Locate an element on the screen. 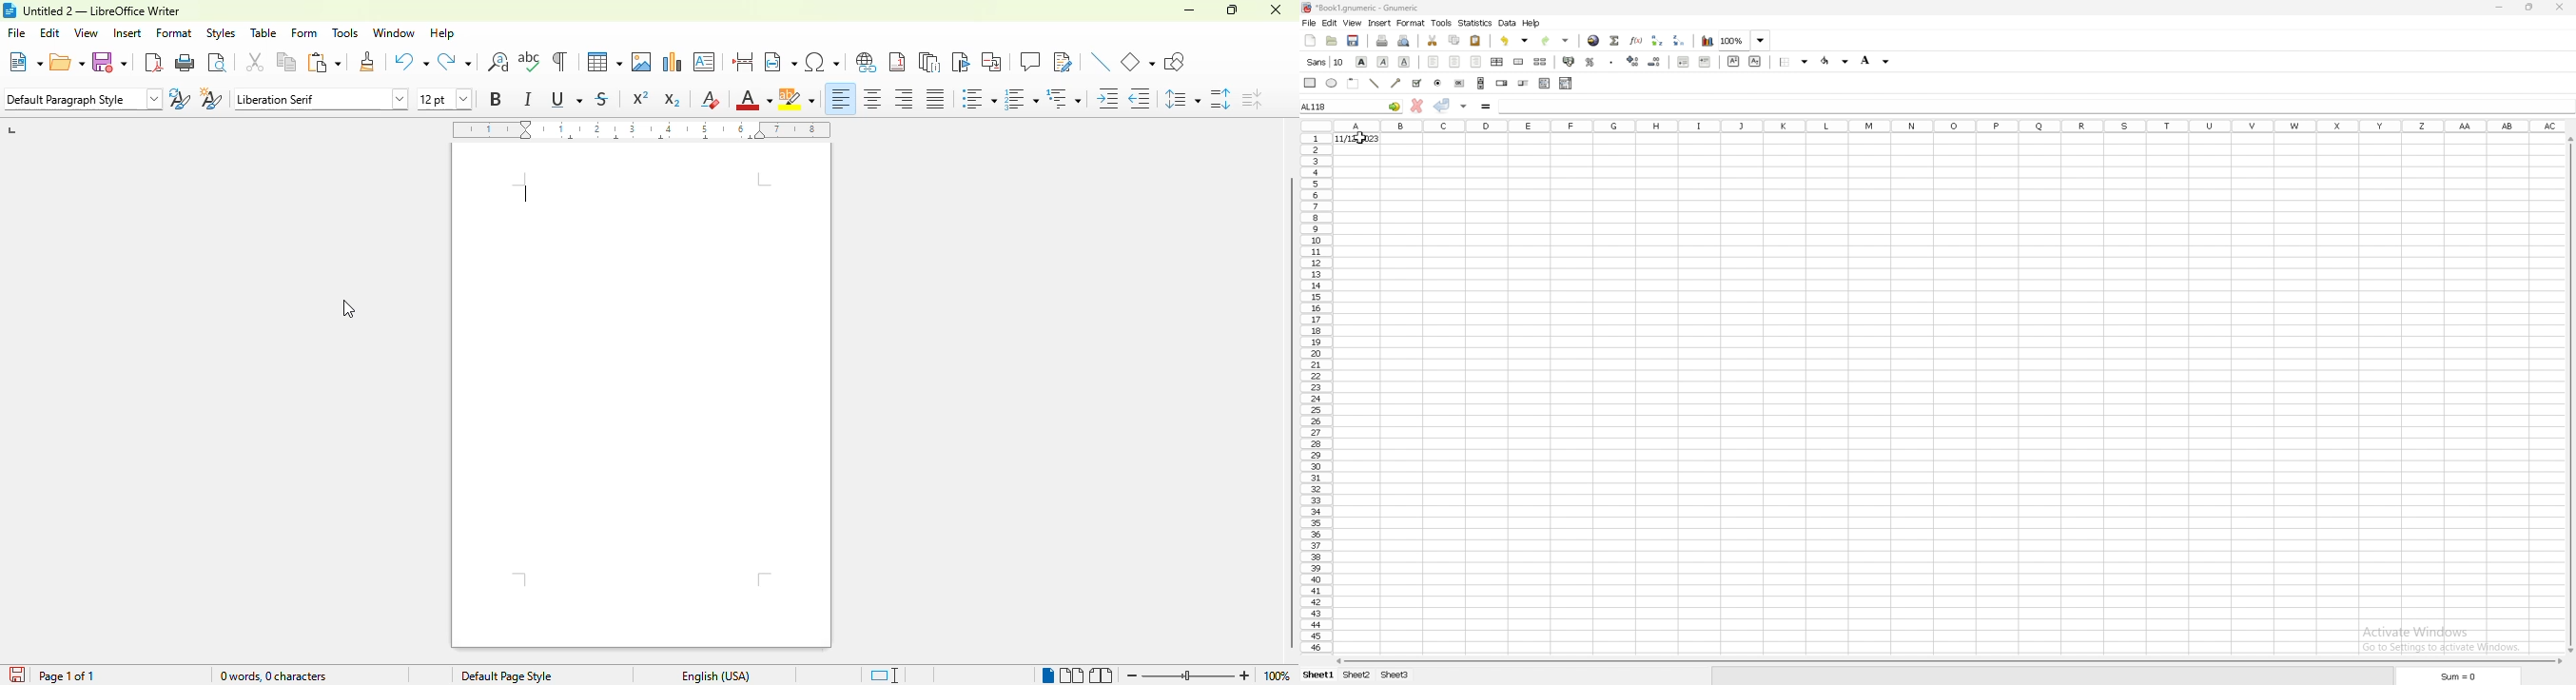  cancel changes is located at coordinates (1416, 106).